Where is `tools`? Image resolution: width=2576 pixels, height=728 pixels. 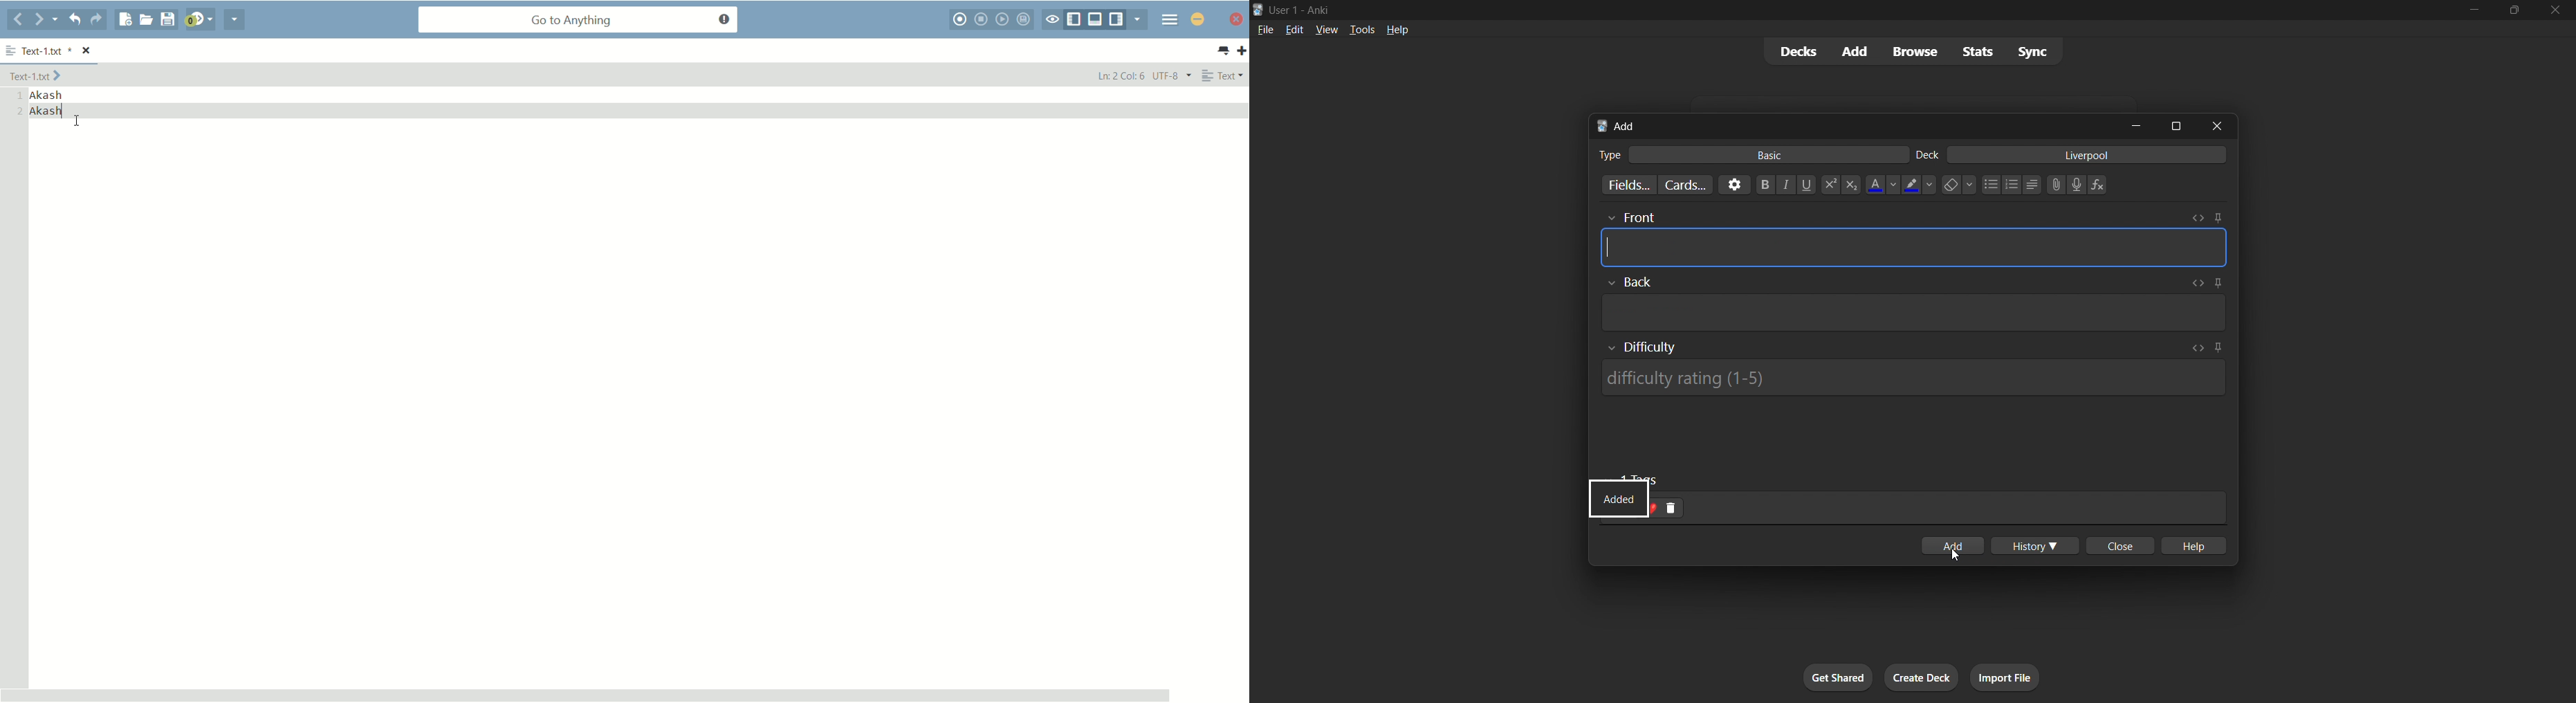
tools is located at coordinates (1361, 29).